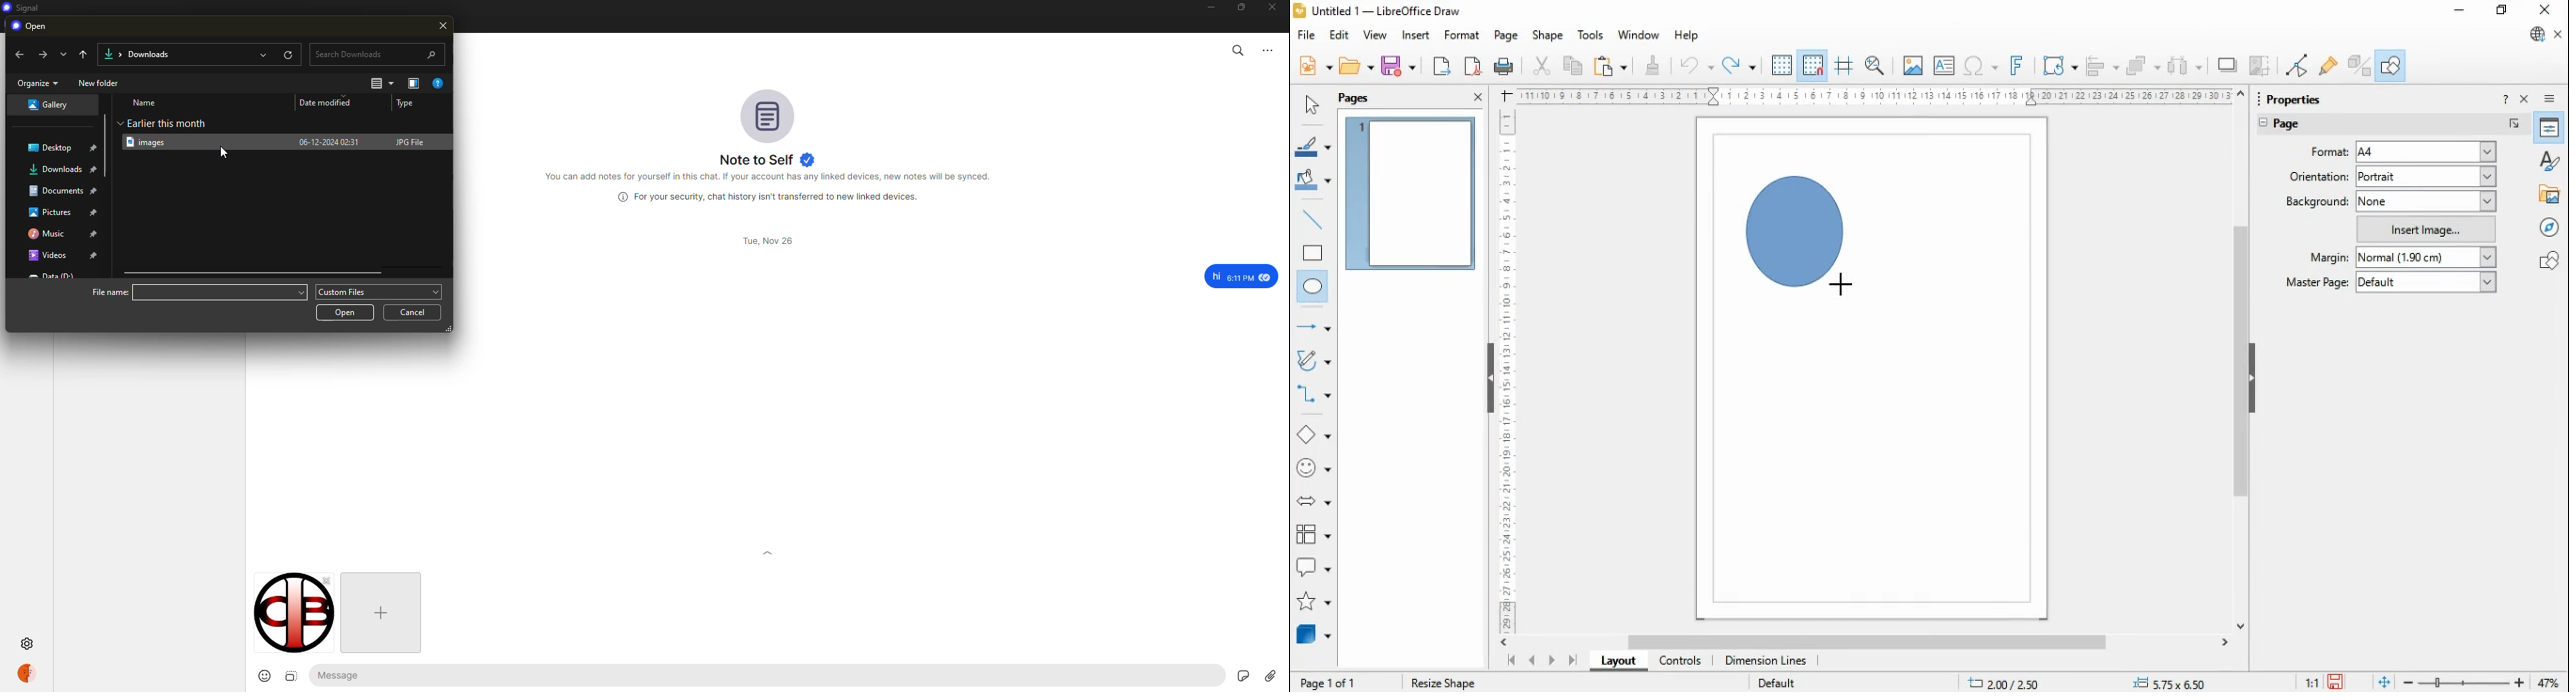  What do you see at coordinates (2330, 65) in the screenshot?
I see `show glue point functions` at bounding box center [2330, 65].